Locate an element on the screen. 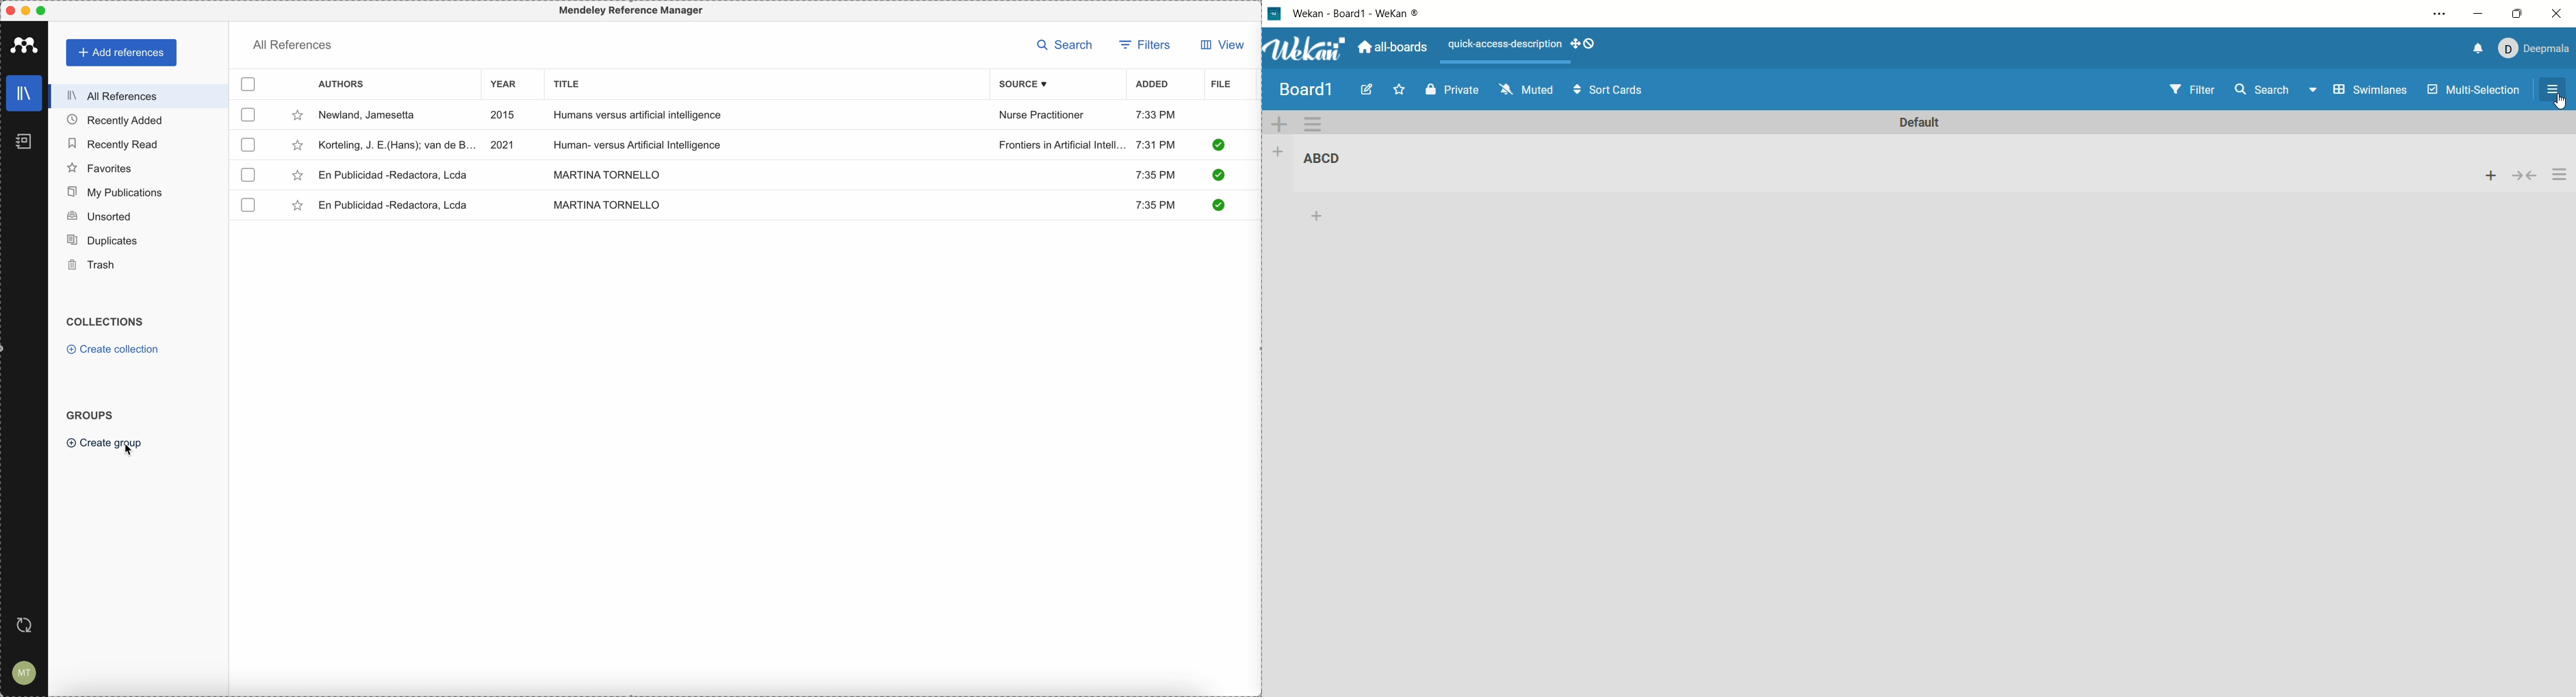 Image resolution: width=2576 pixels, height=700 pixels. MARTINA TORNELLO is located at coordinates (605, 173).